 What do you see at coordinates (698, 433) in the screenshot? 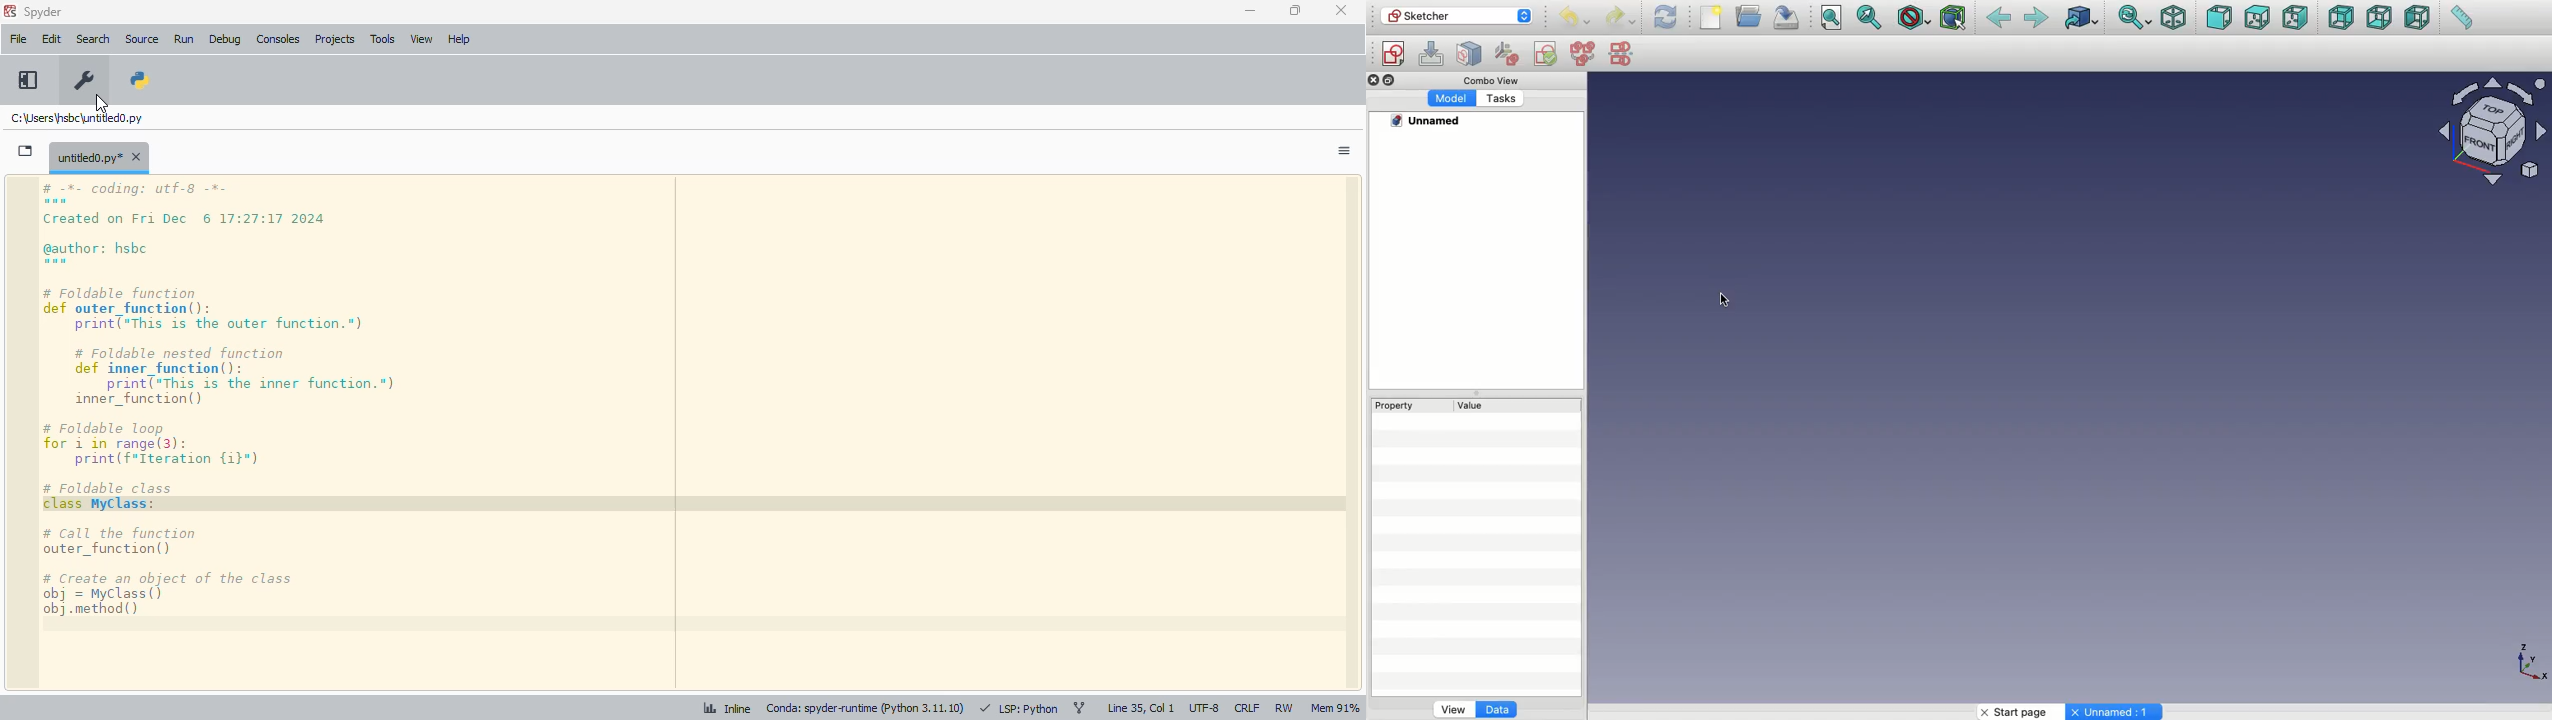
I see `code executing iteration till 3 ` at bounding box center [698, 433].